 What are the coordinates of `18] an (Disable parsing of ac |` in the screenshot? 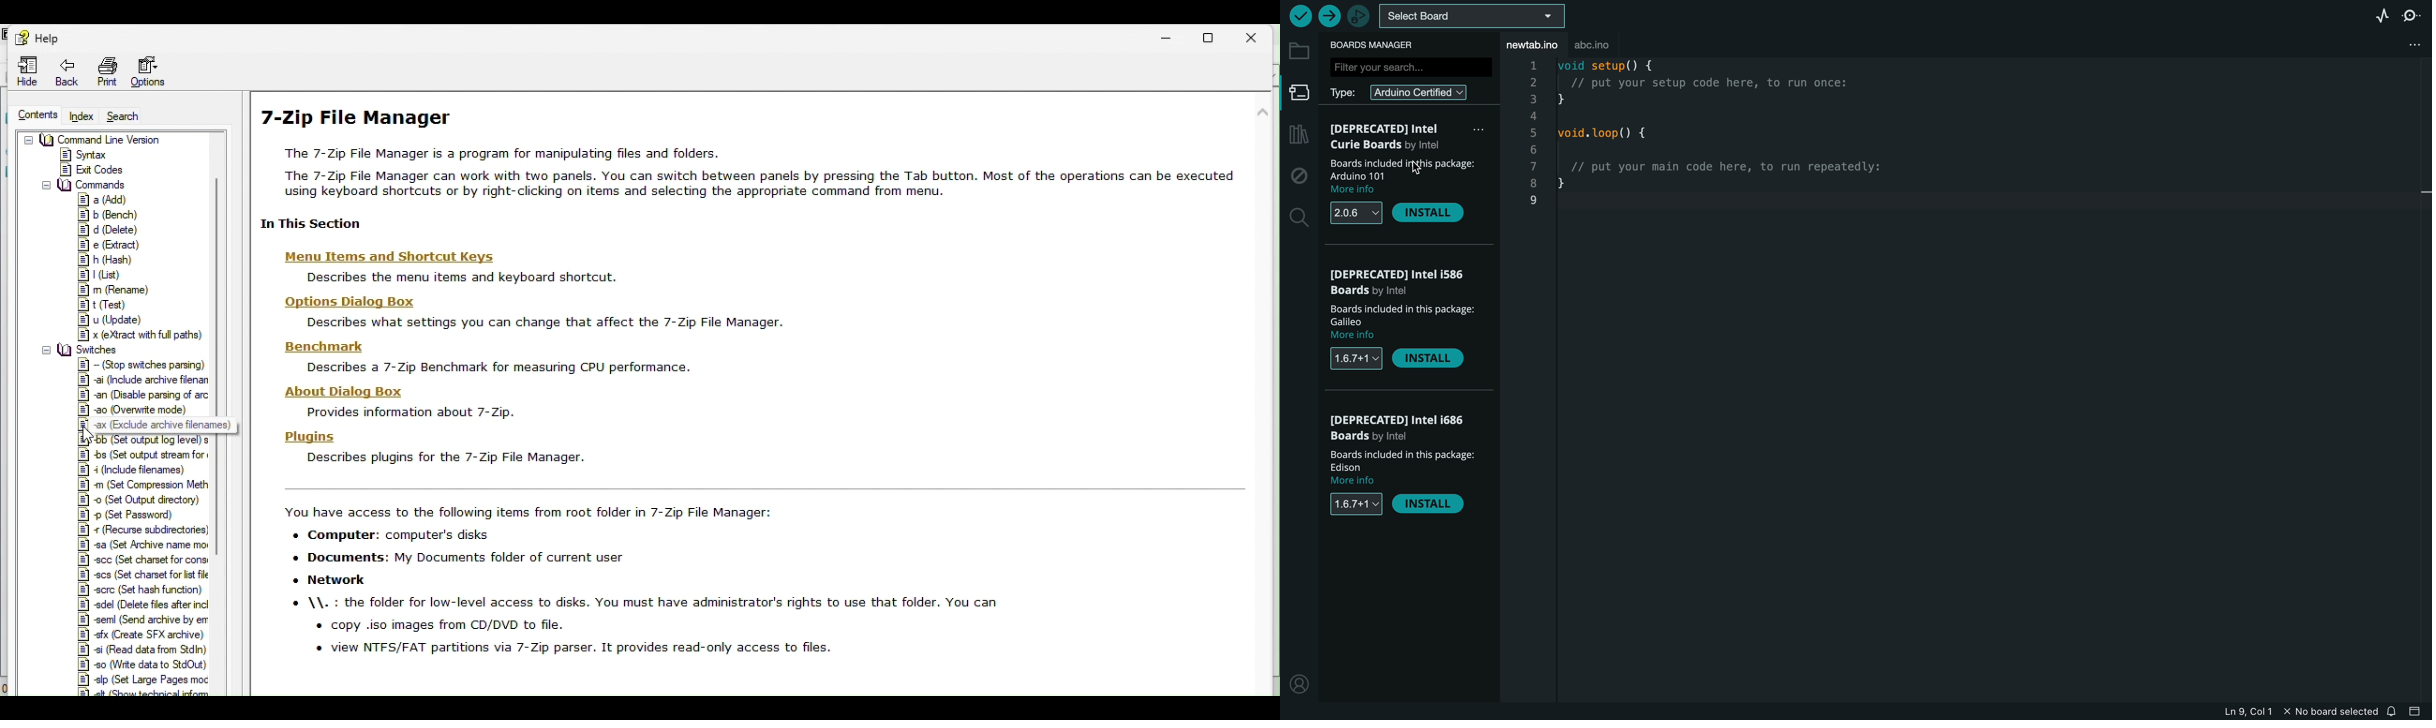 It's located at (146, 394).